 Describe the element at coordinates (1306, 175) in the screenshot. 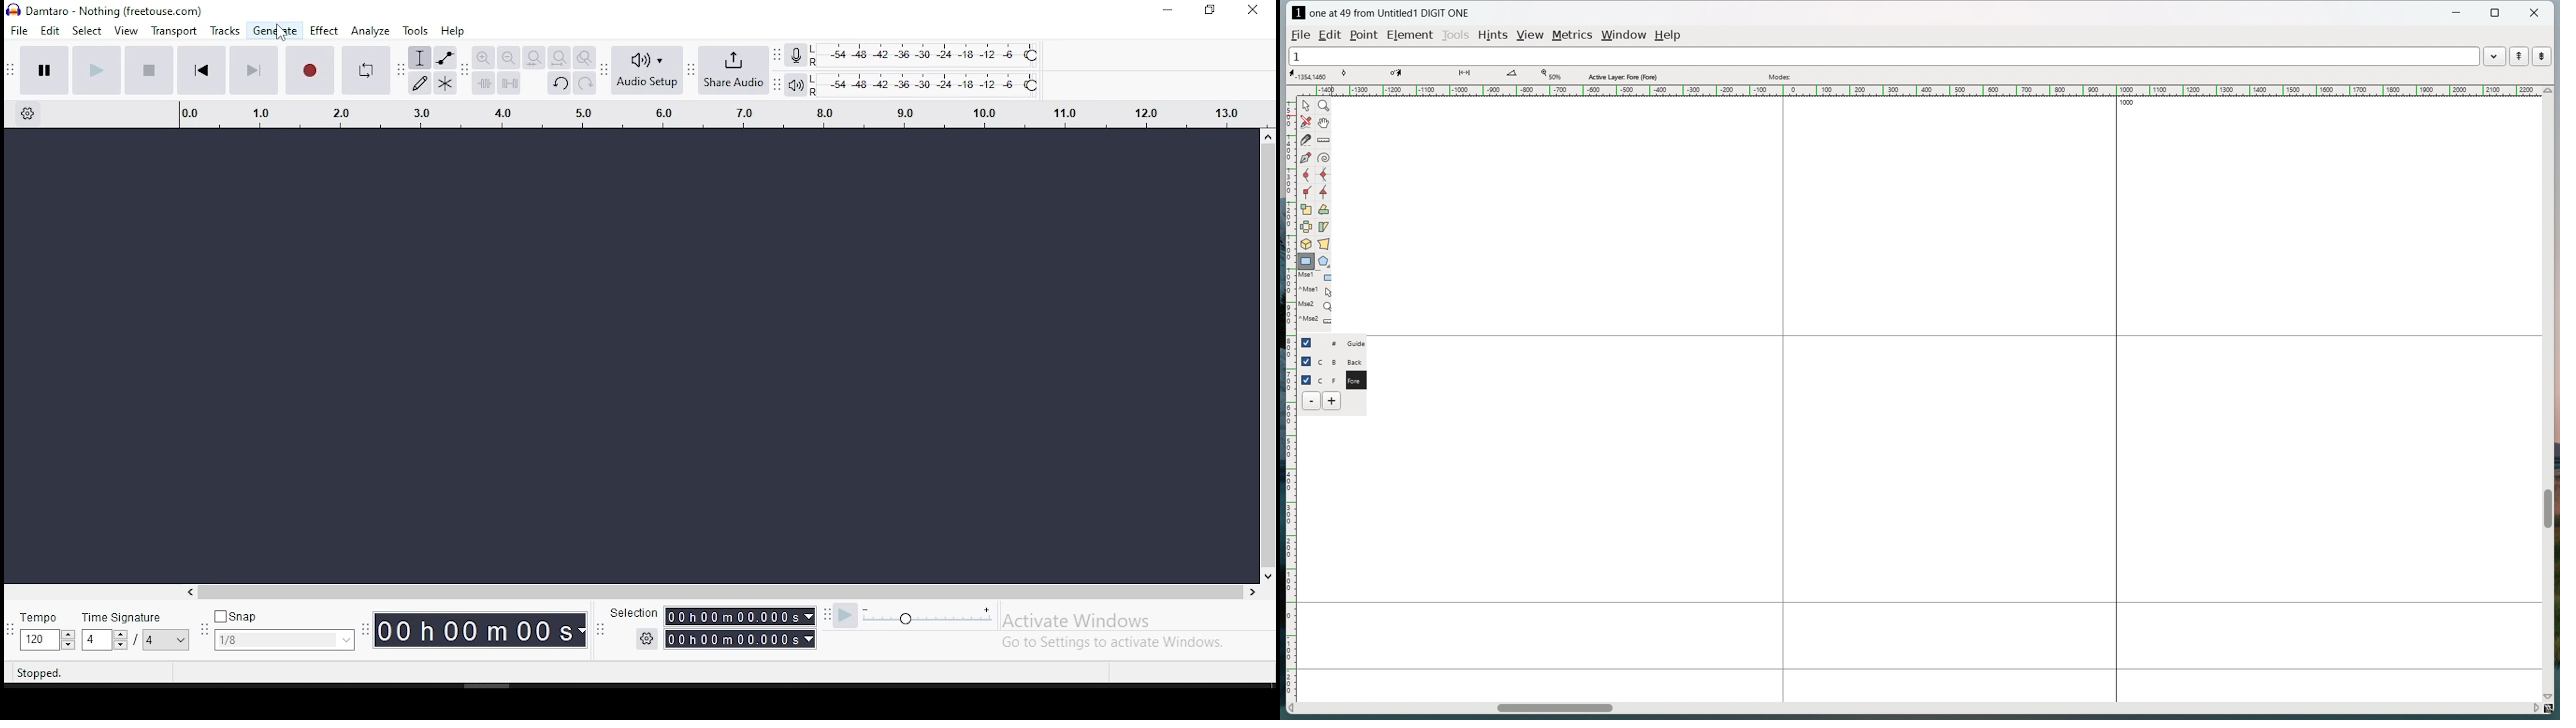

I see `add a curve point` at that location.